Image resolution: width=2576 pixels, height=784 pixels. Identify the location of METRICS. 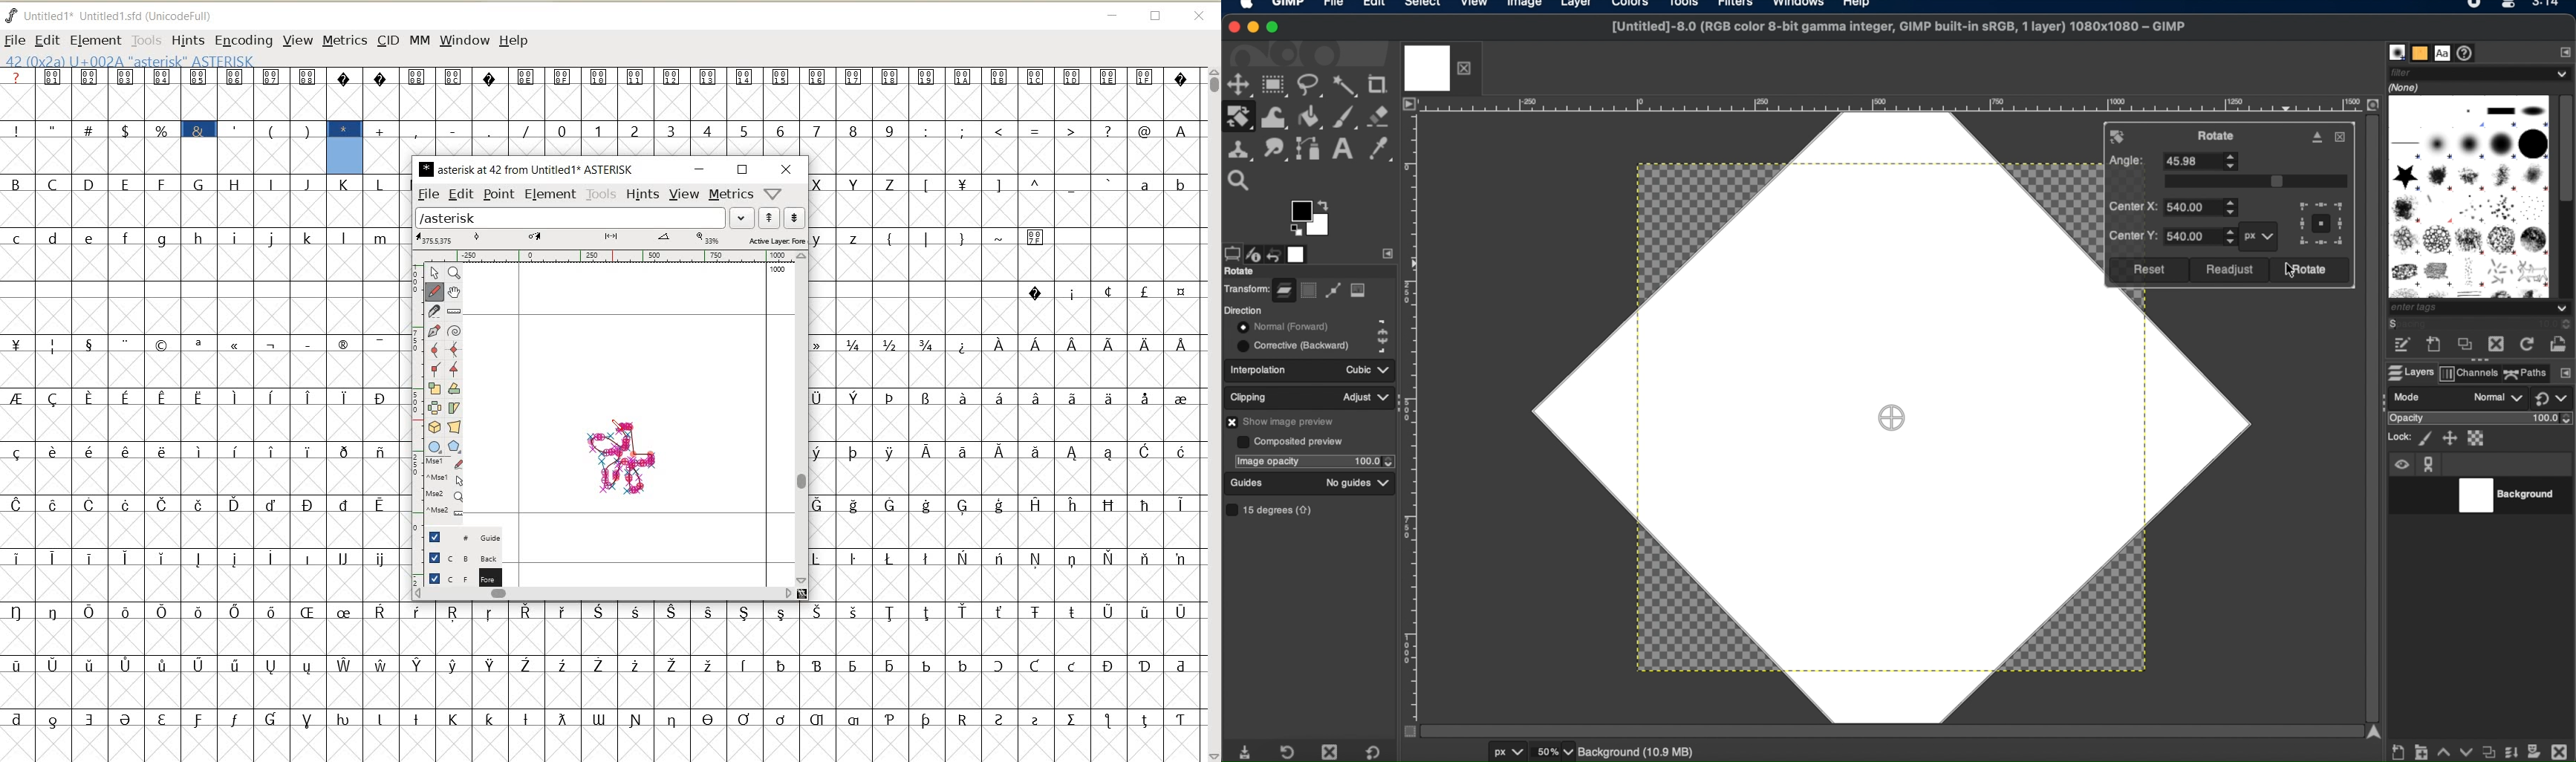
(343, 42).